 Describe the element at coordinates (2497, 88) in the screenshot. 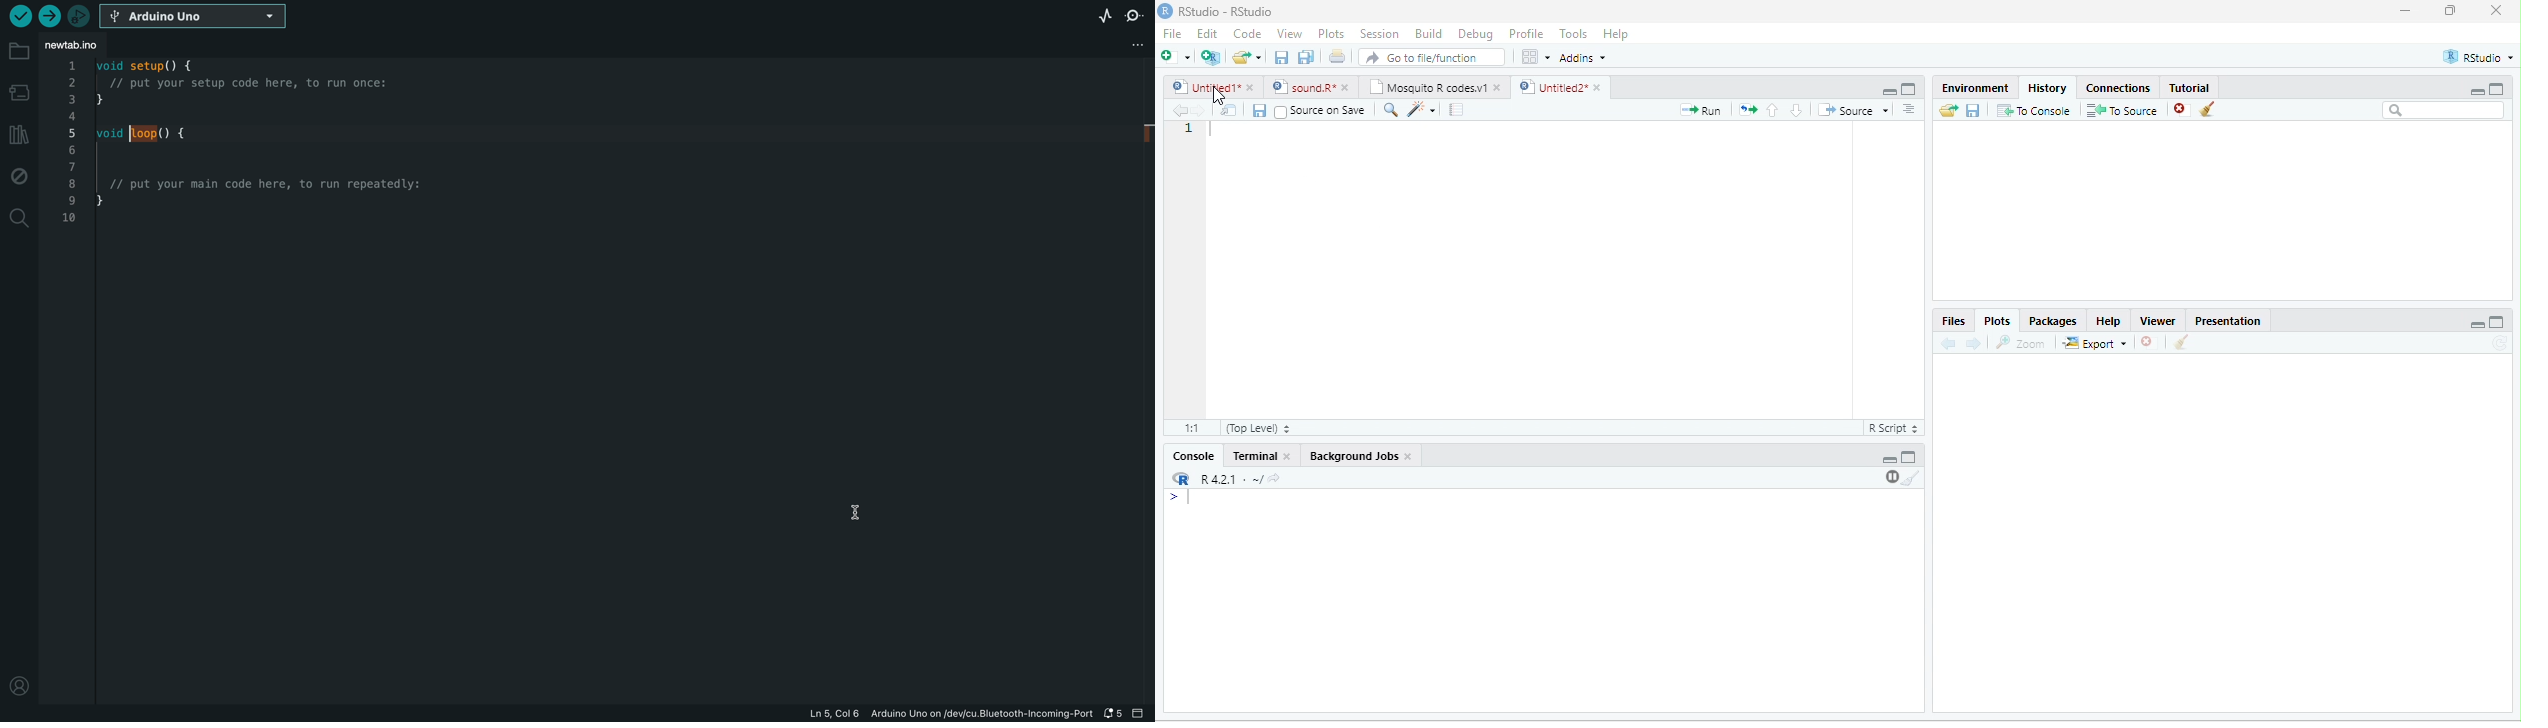

I see `maximize` at that location.